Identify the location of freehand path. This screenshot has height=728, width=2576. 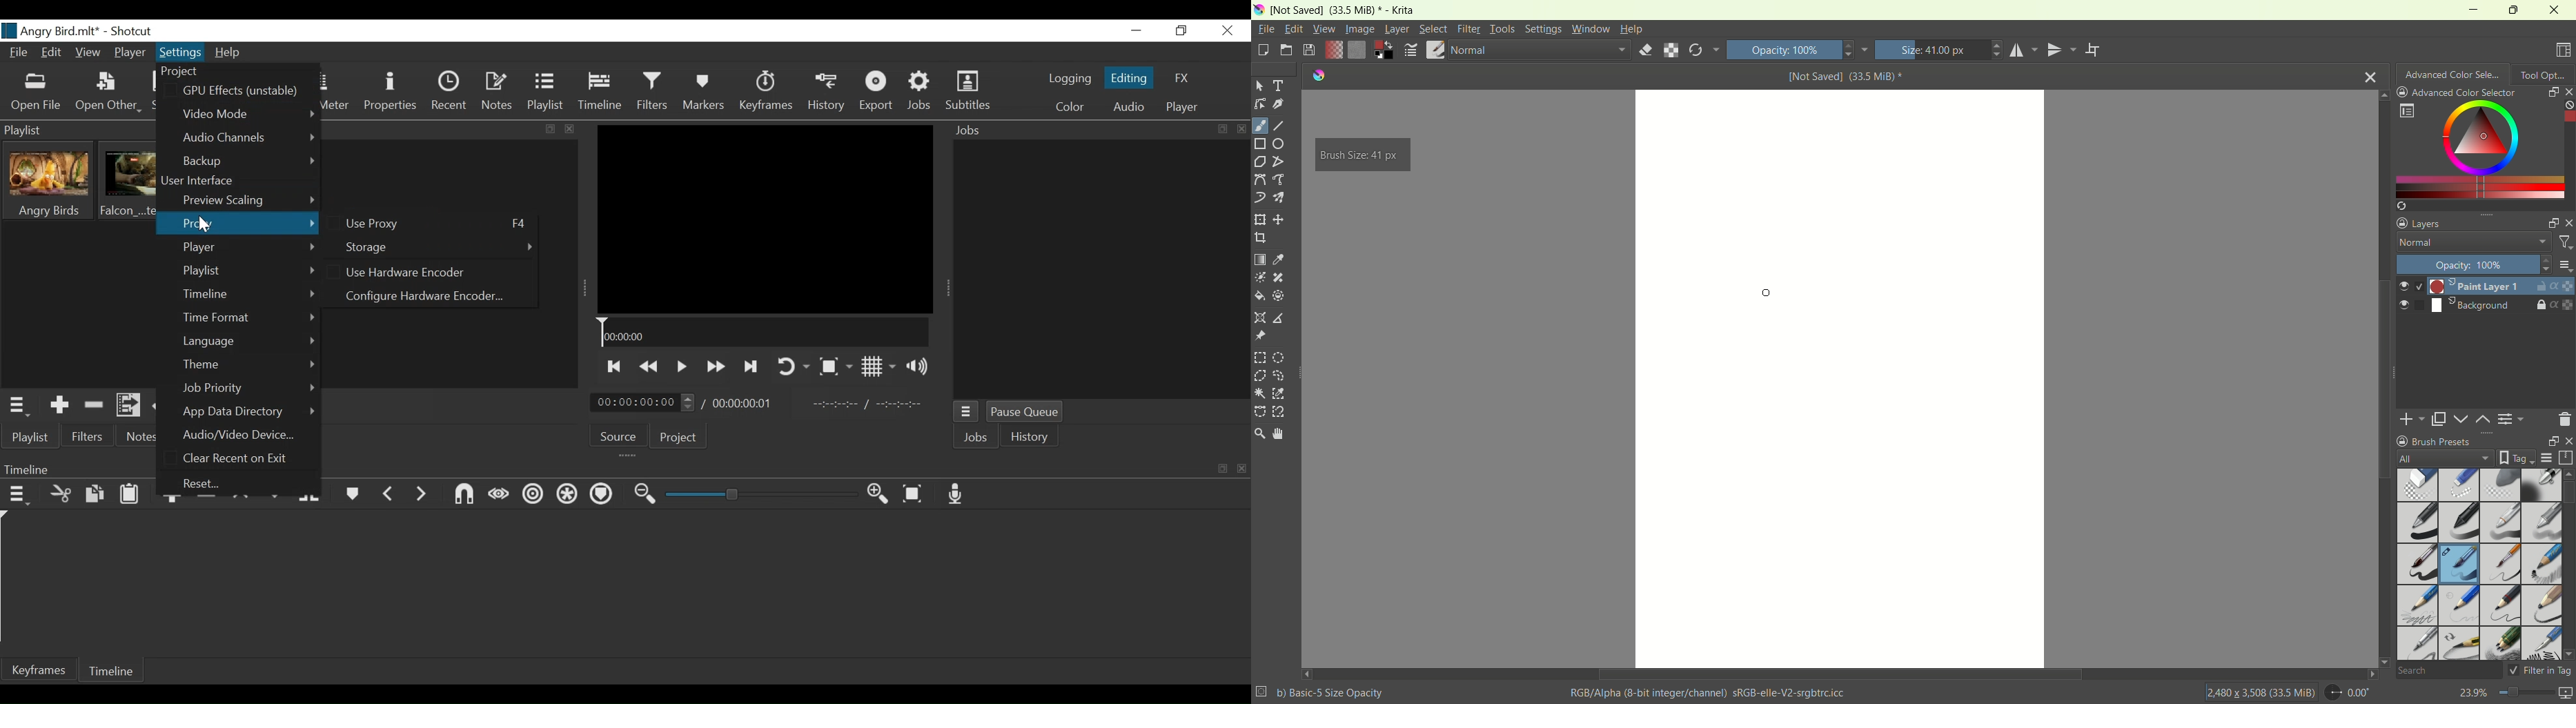
(1281, 179).